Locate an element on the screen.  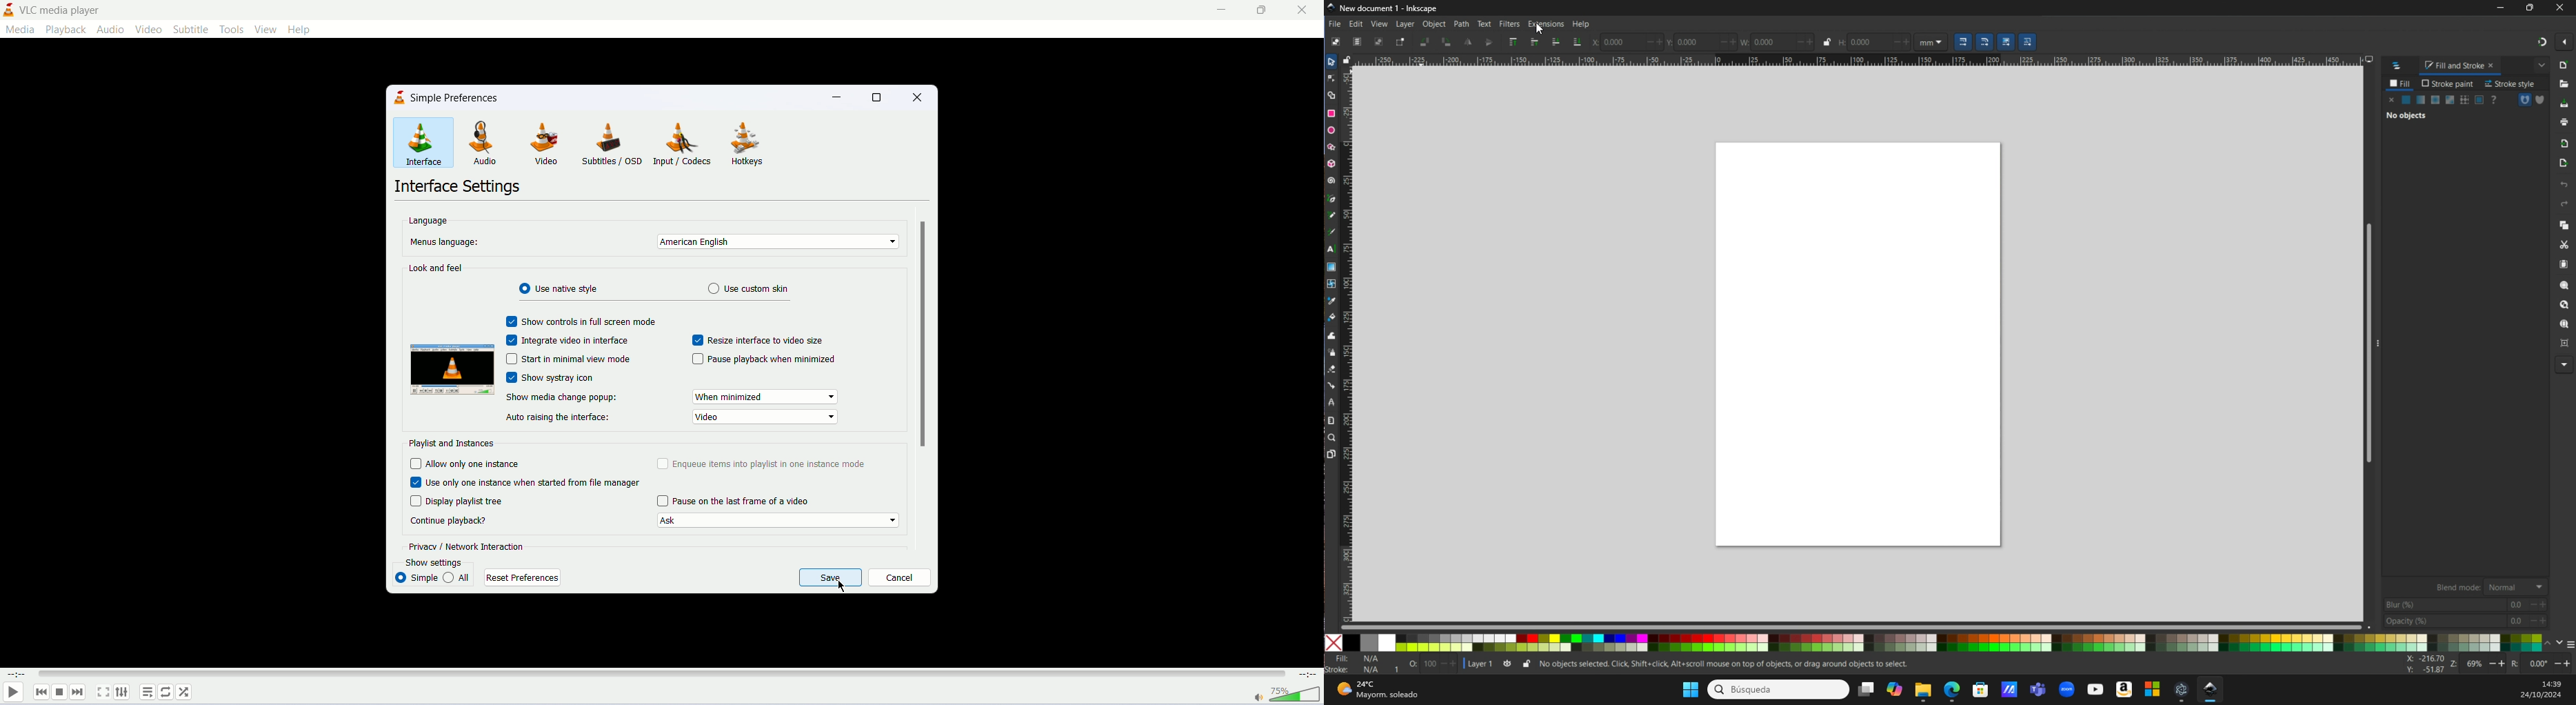
auto raising the interface is located at coordinates (558, 418).